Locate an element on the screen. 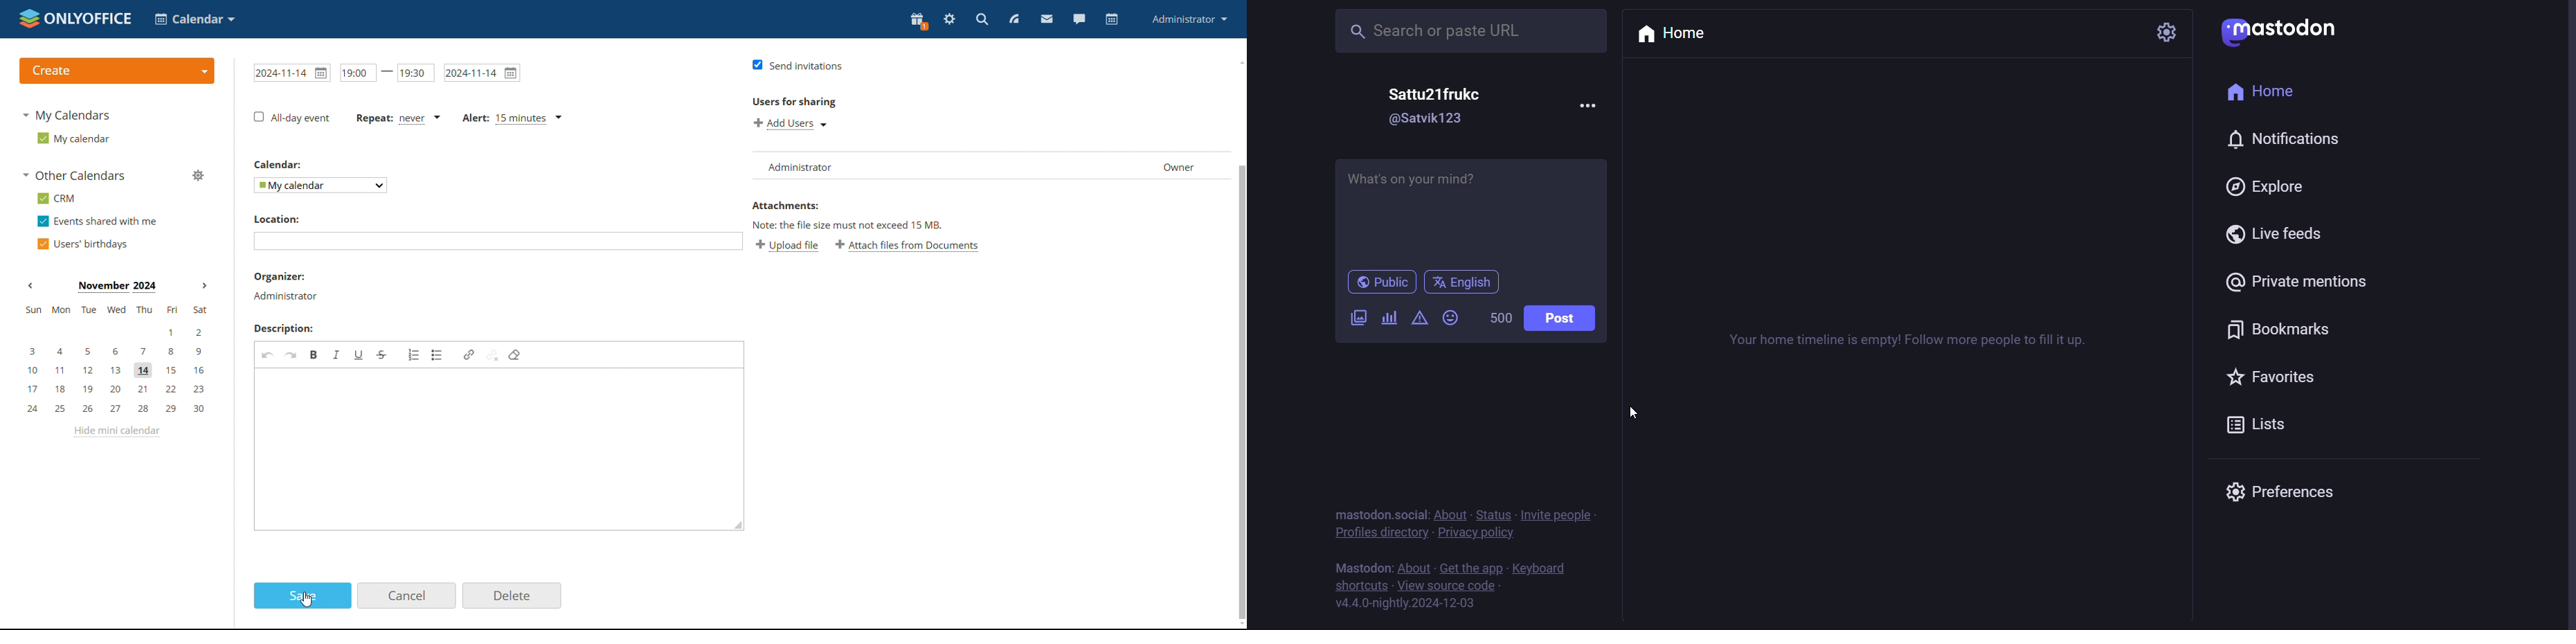 The width and height of the screenshot is (2576, 644). about is located at coordinates (1451, 516).